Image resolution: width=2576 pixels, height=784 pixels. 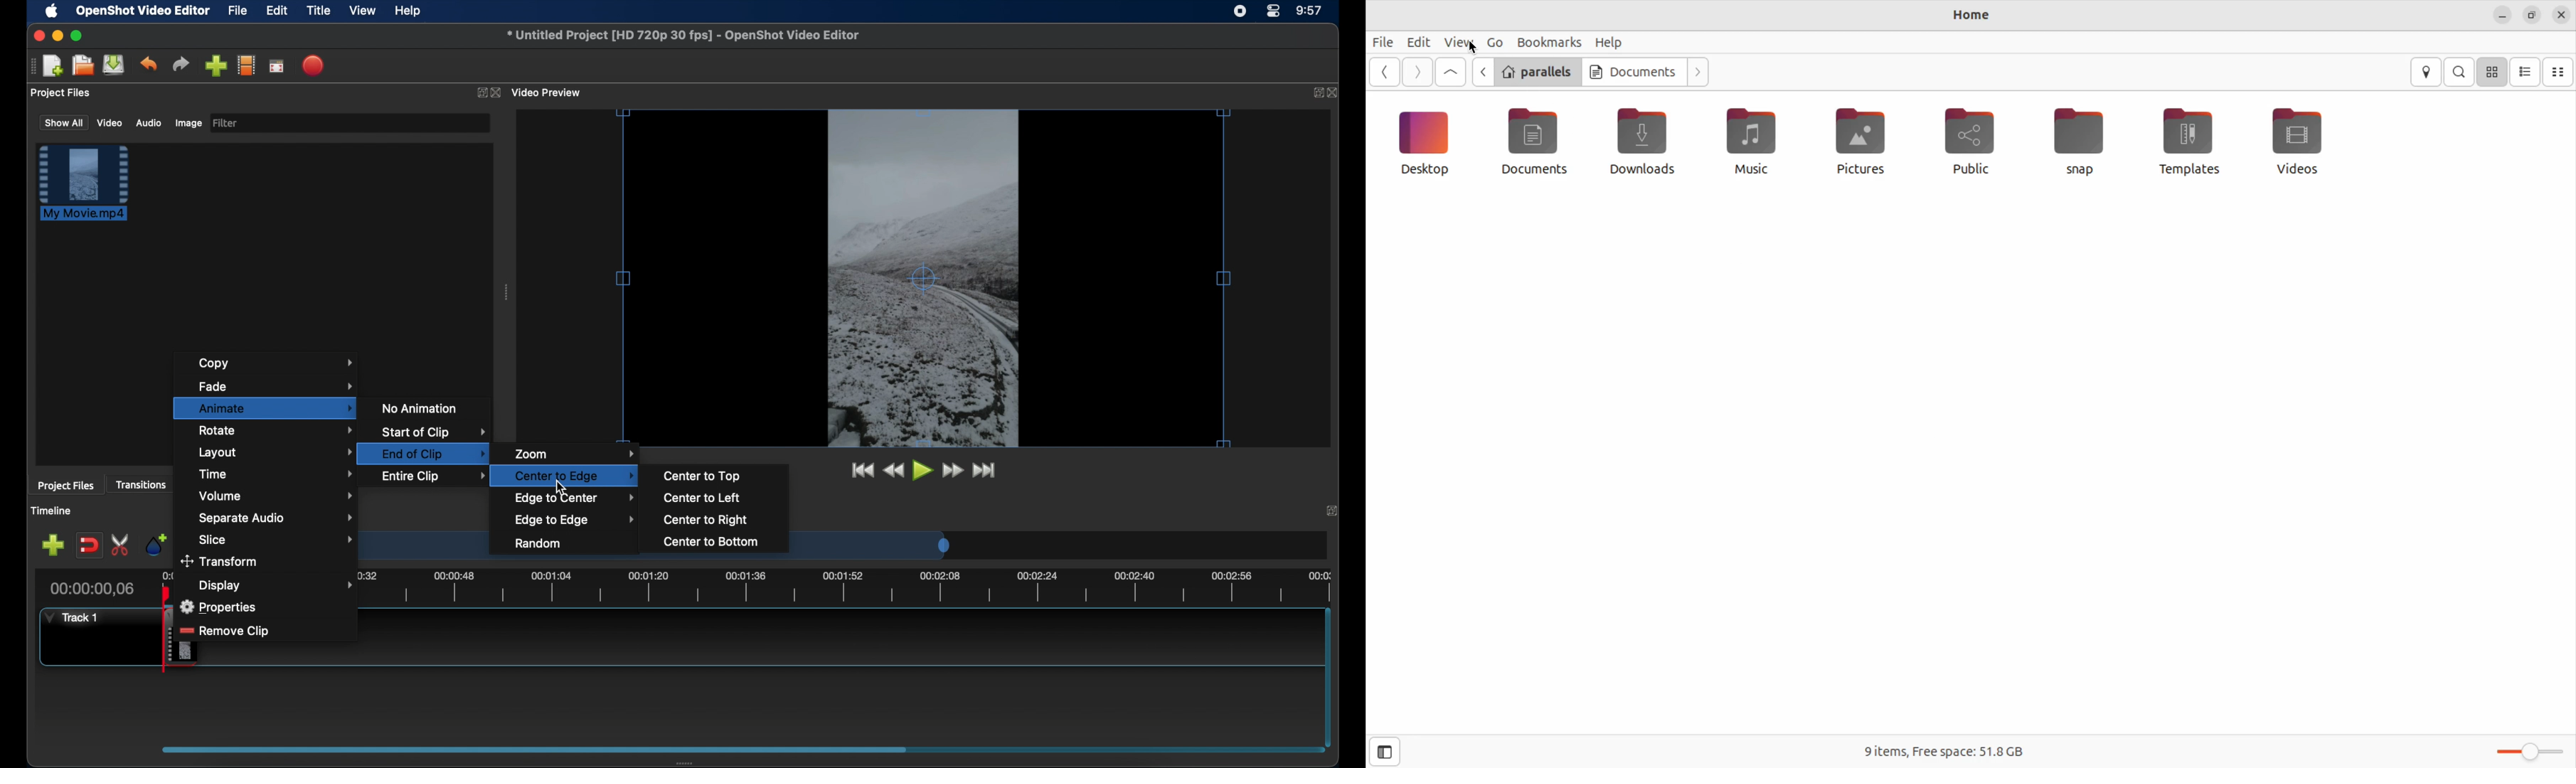 What do you see at coordinates (861, 470) in the screenshot?
I see `jumpt to start` at bounding box center [861, 470].